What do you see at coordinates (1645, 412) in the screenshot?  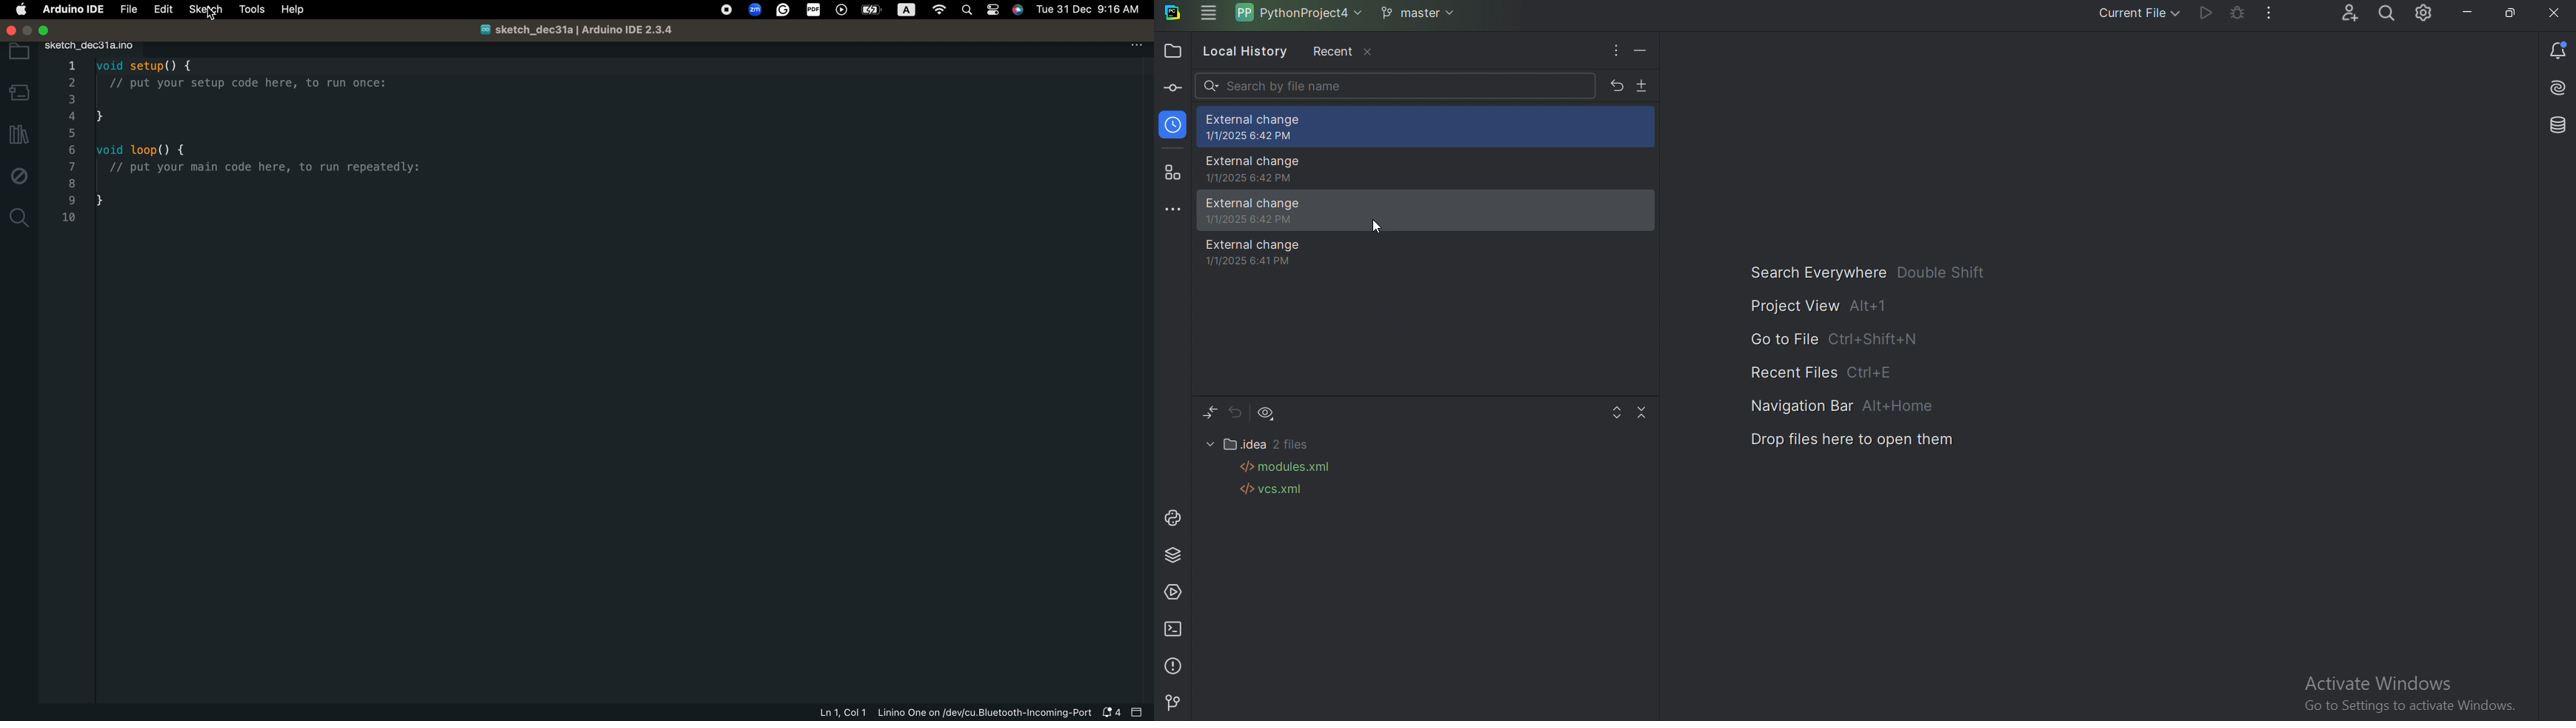 I see `Collapse All` at bounding box center [1645, 412].